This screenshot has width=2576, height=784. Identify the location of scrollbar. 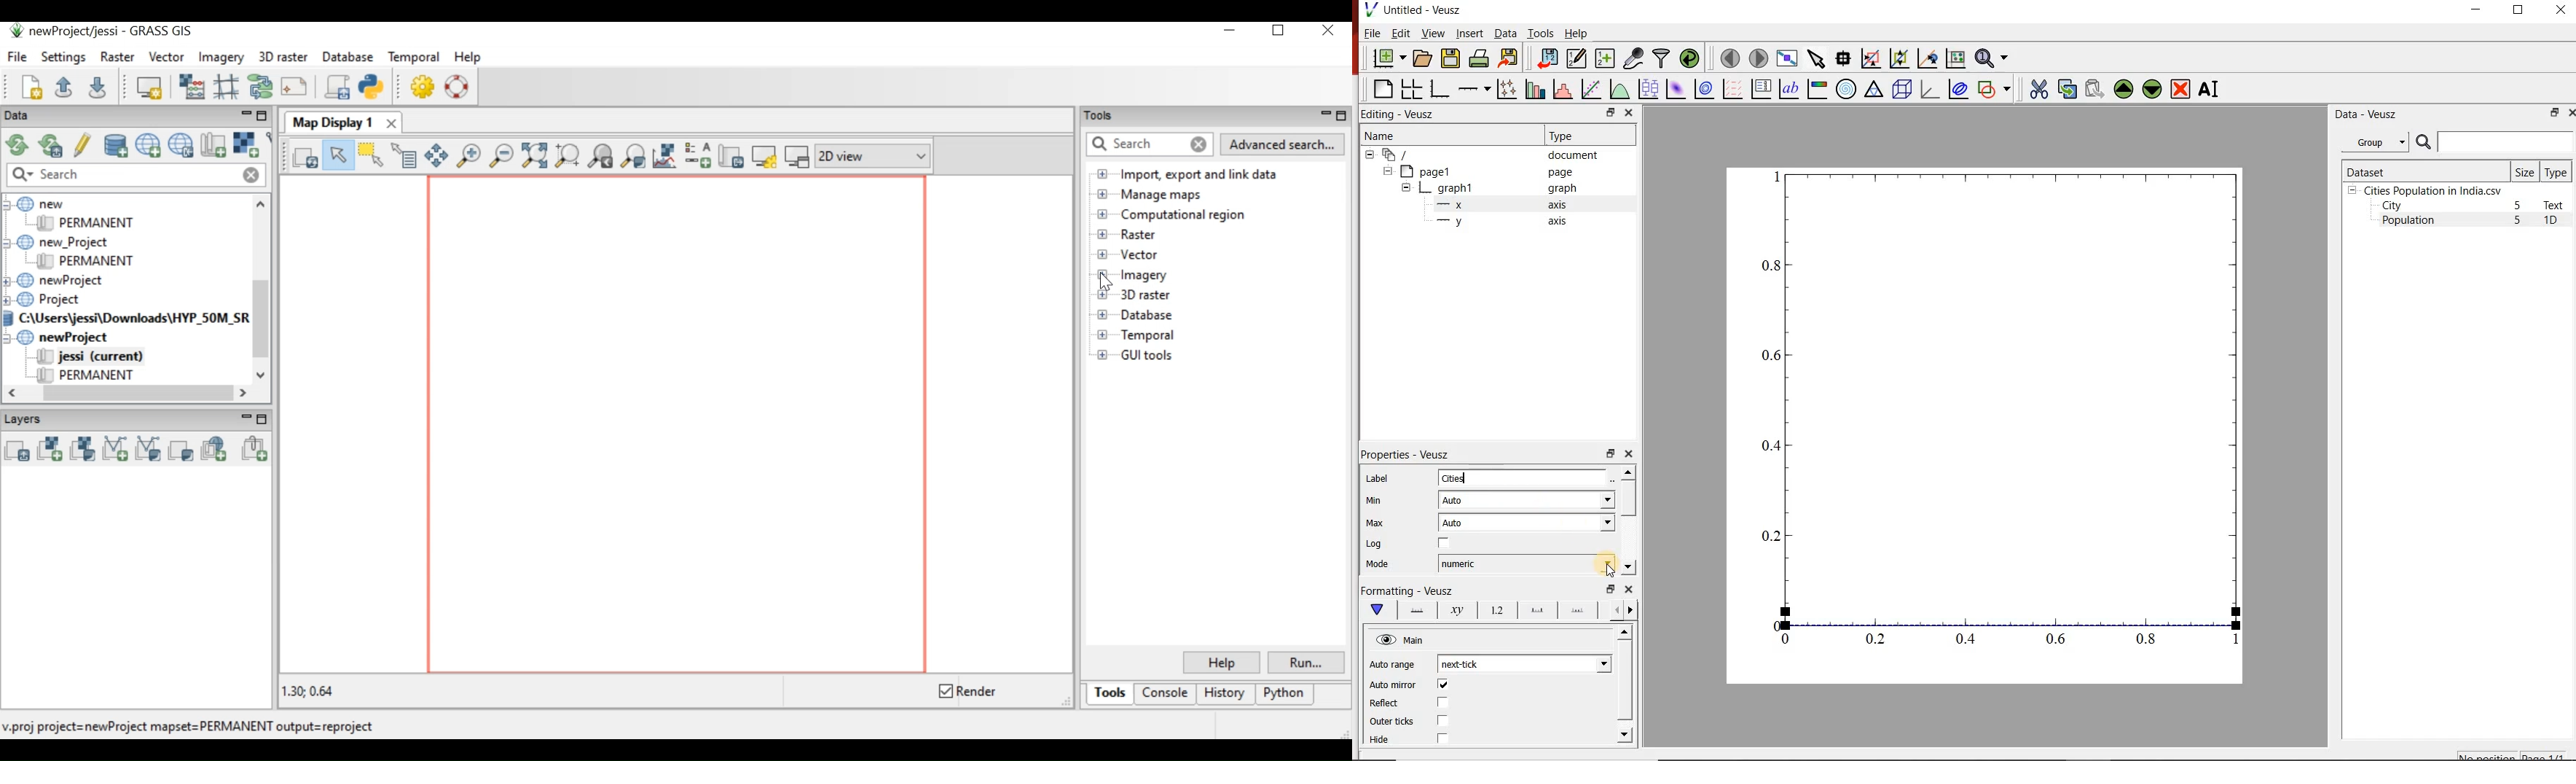
(1626, 685).